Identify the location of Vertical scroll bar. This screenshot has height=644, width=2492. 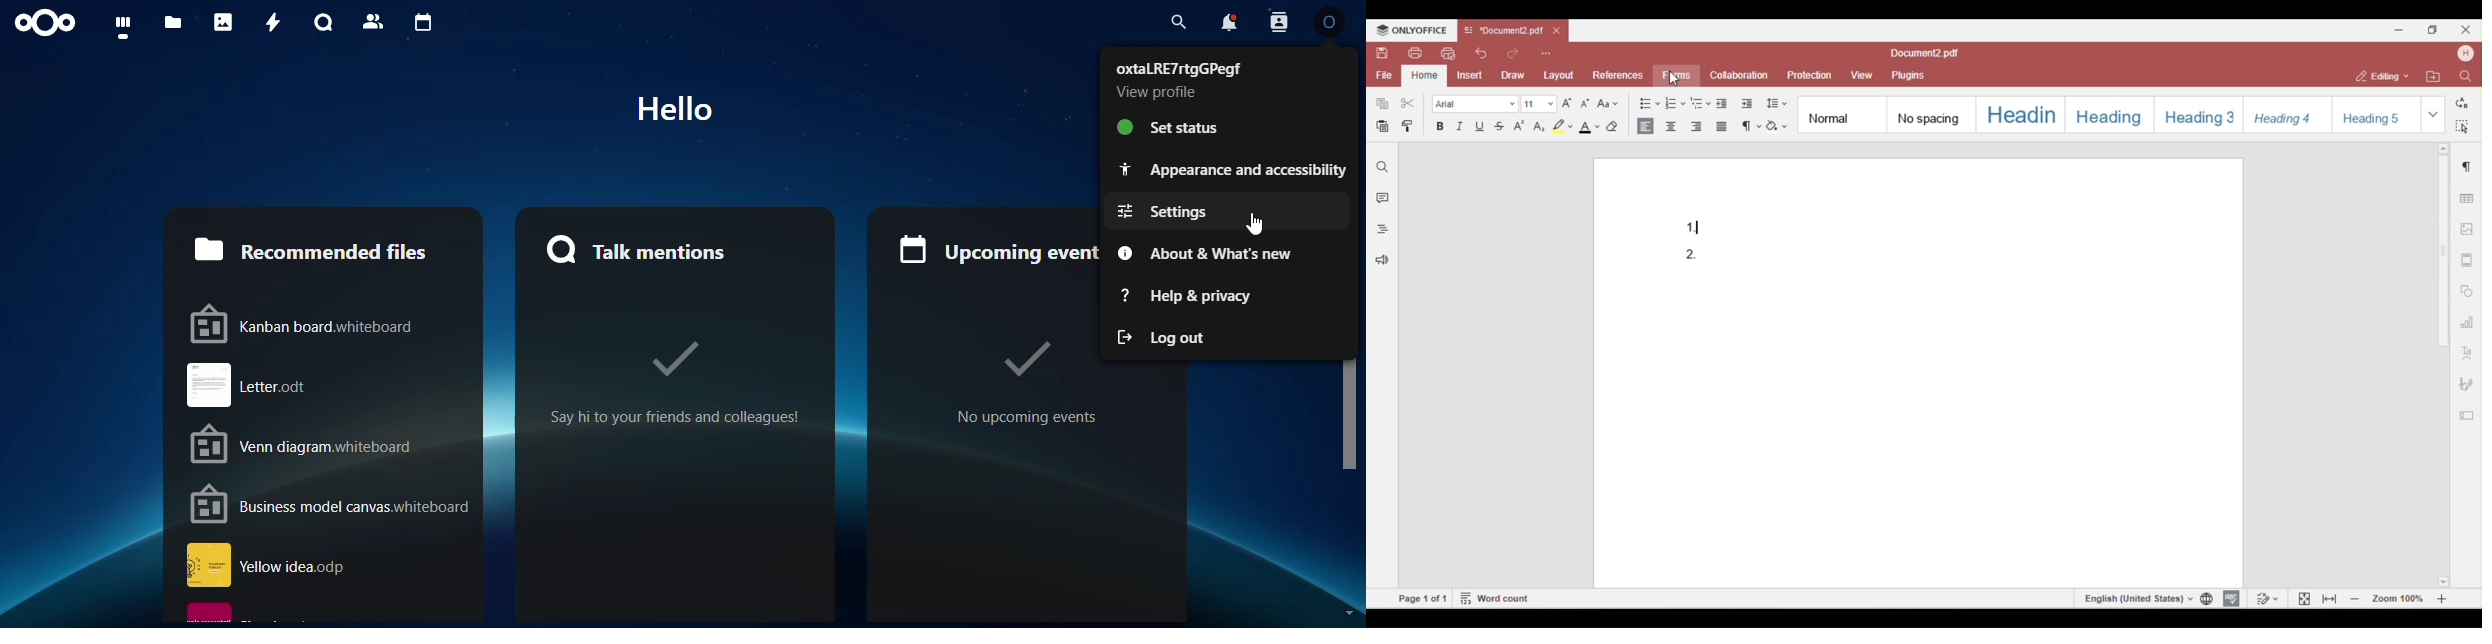
(1351, 415).